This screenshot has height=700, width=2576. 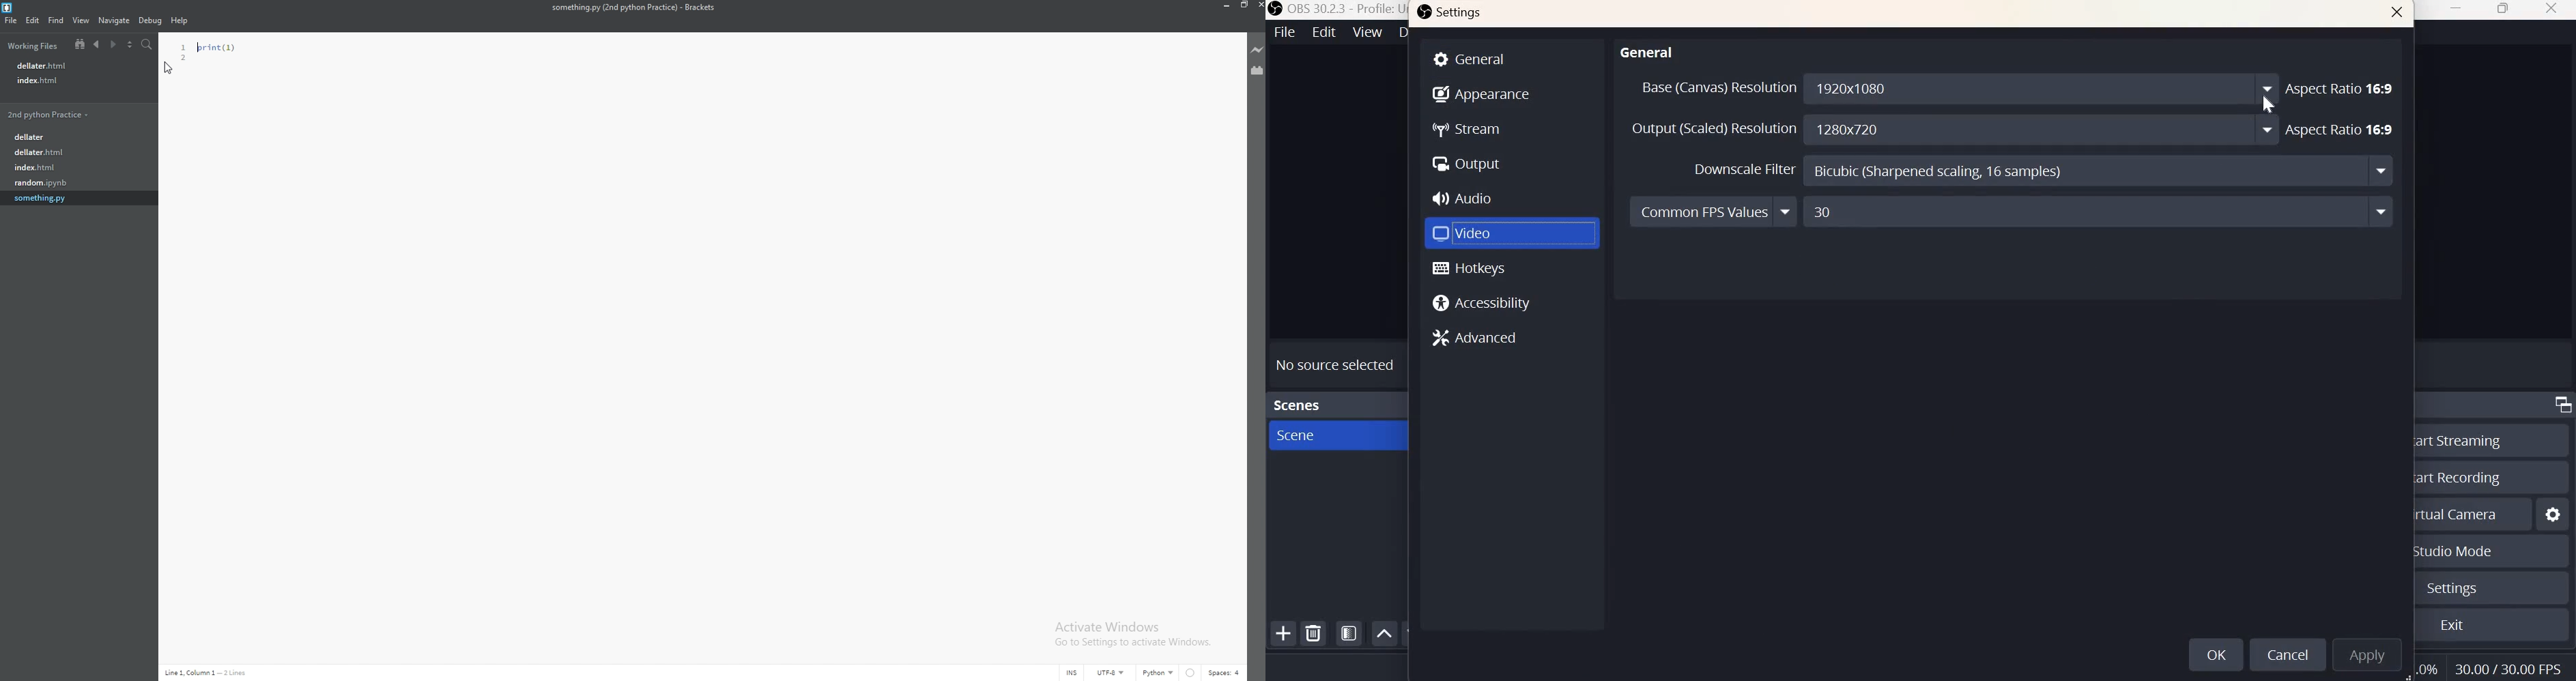 What do you see at coordinates (2452, 626) in the screenshot?
I see `Exit` at bounding box center [2452, 626].